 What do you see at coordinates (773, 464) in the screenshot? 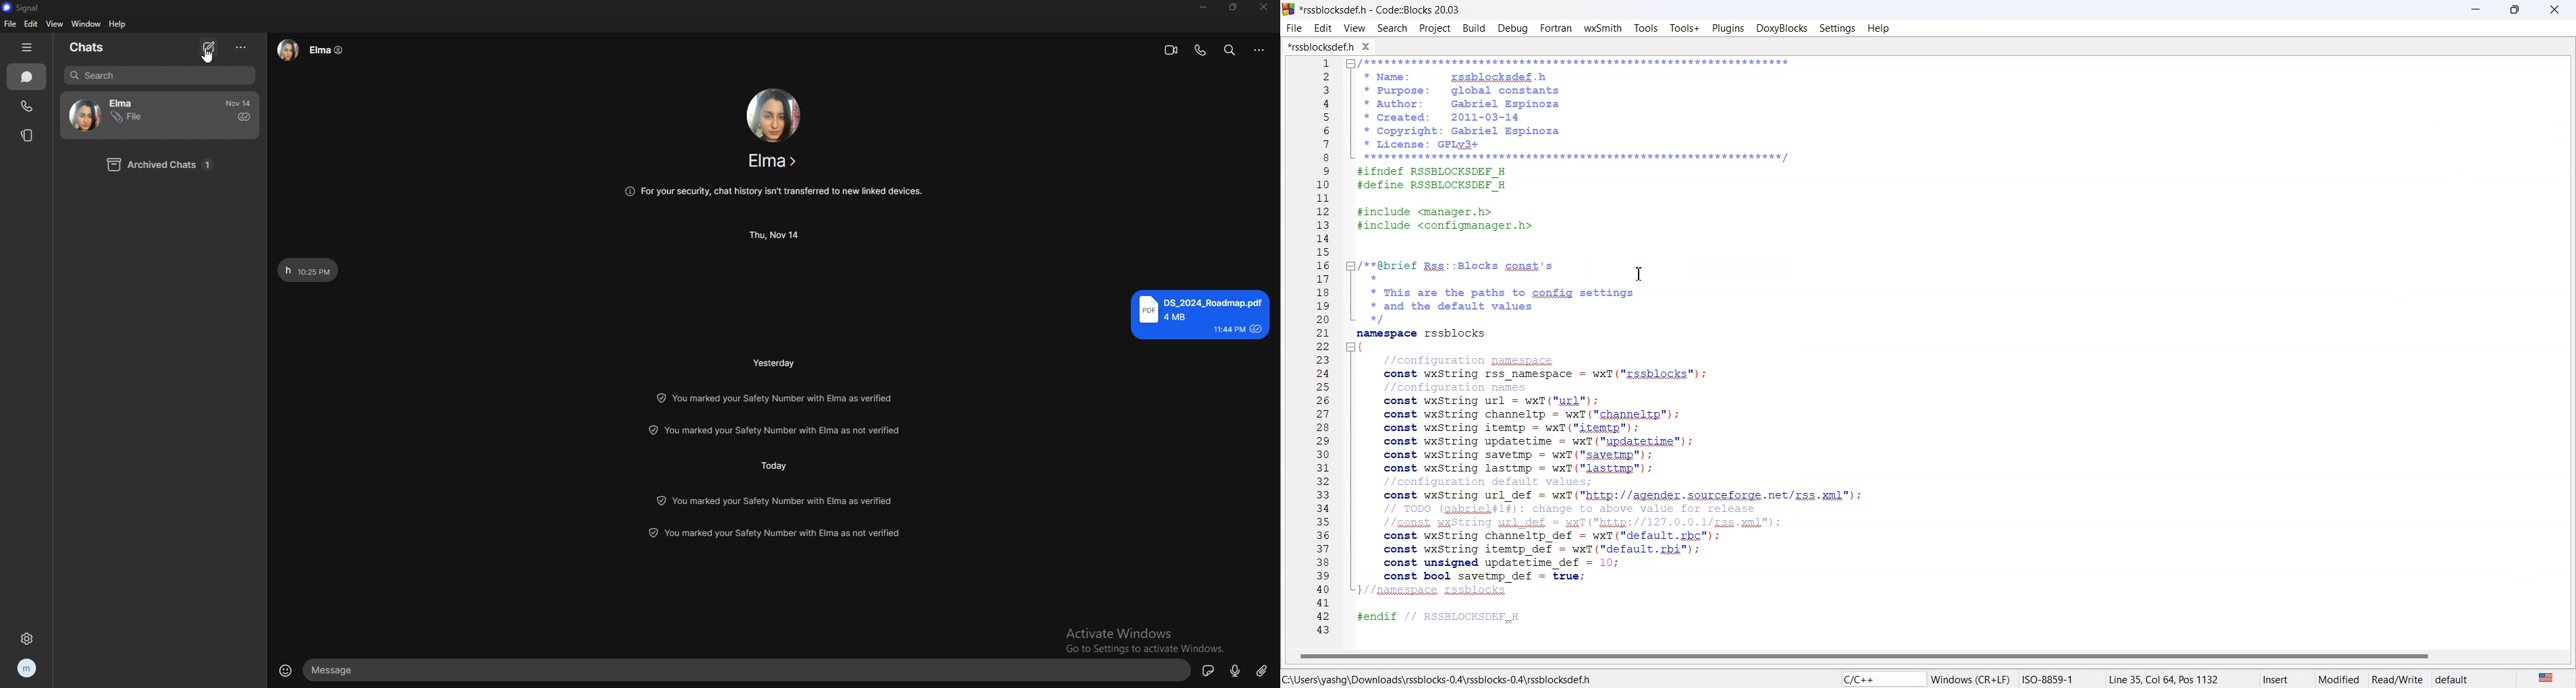
I see `time` at bounding box center [773, 464].